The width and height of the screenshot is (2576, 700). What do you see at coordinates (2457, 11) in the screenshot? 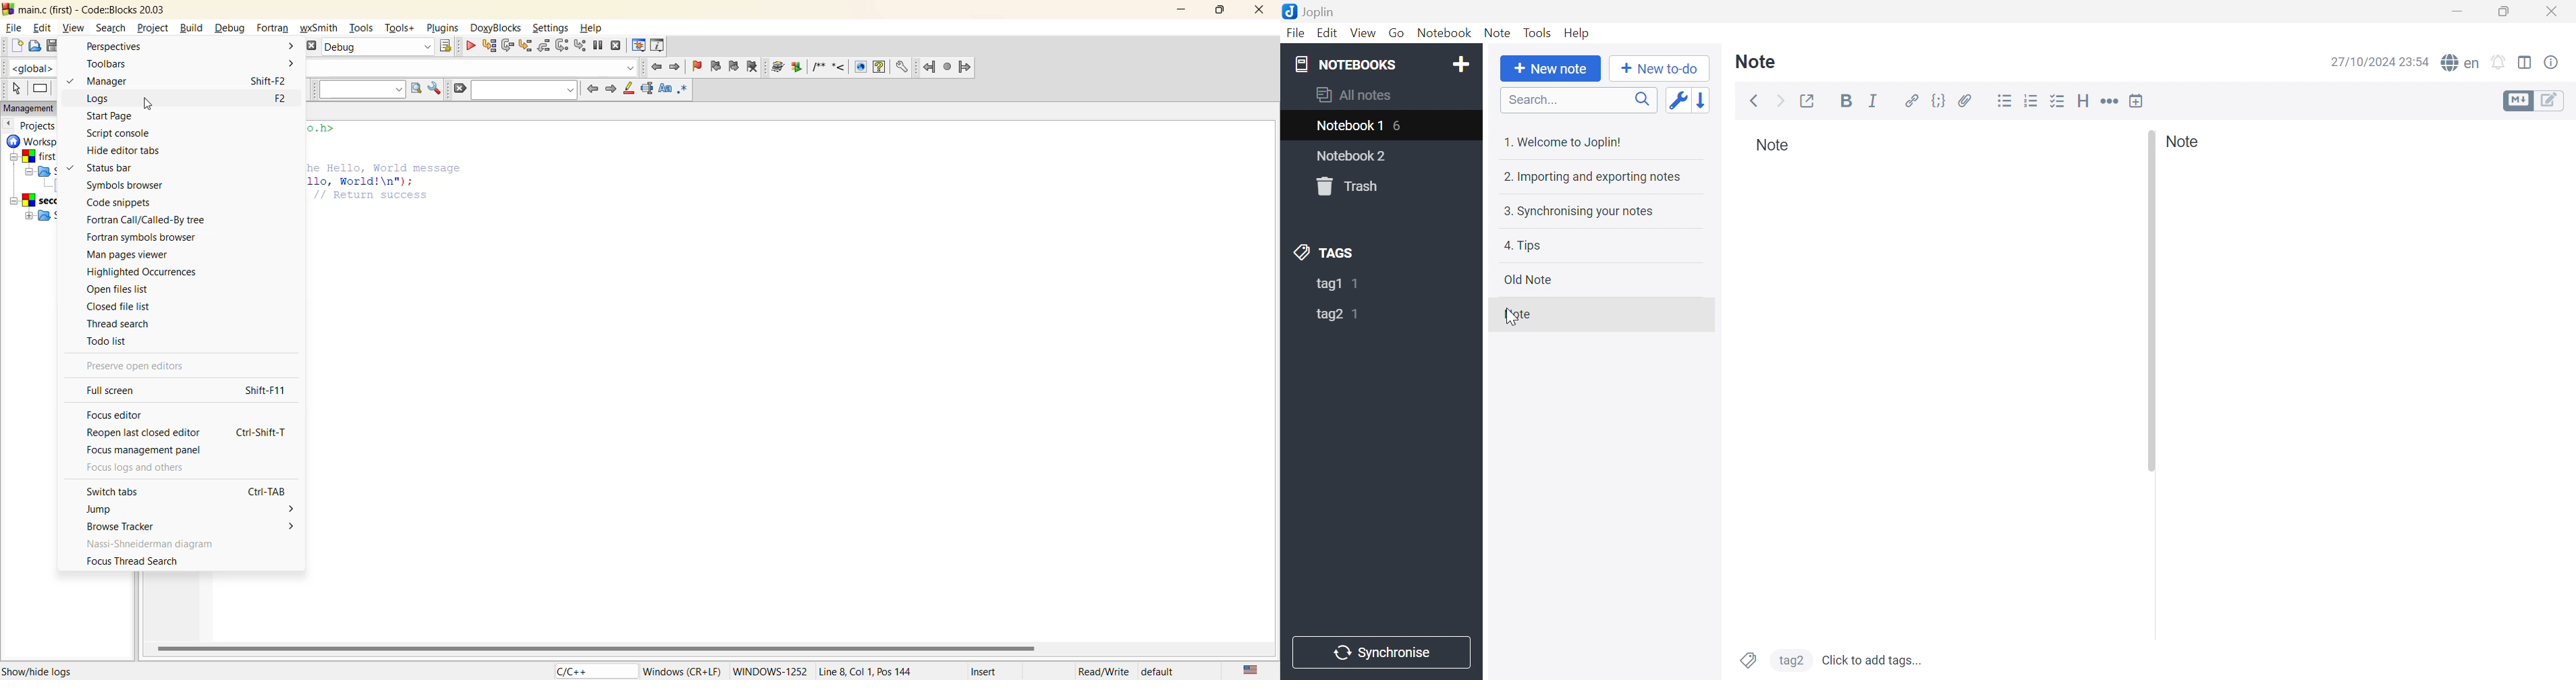
I see `Minimize` at bounding box center [2457, 11].